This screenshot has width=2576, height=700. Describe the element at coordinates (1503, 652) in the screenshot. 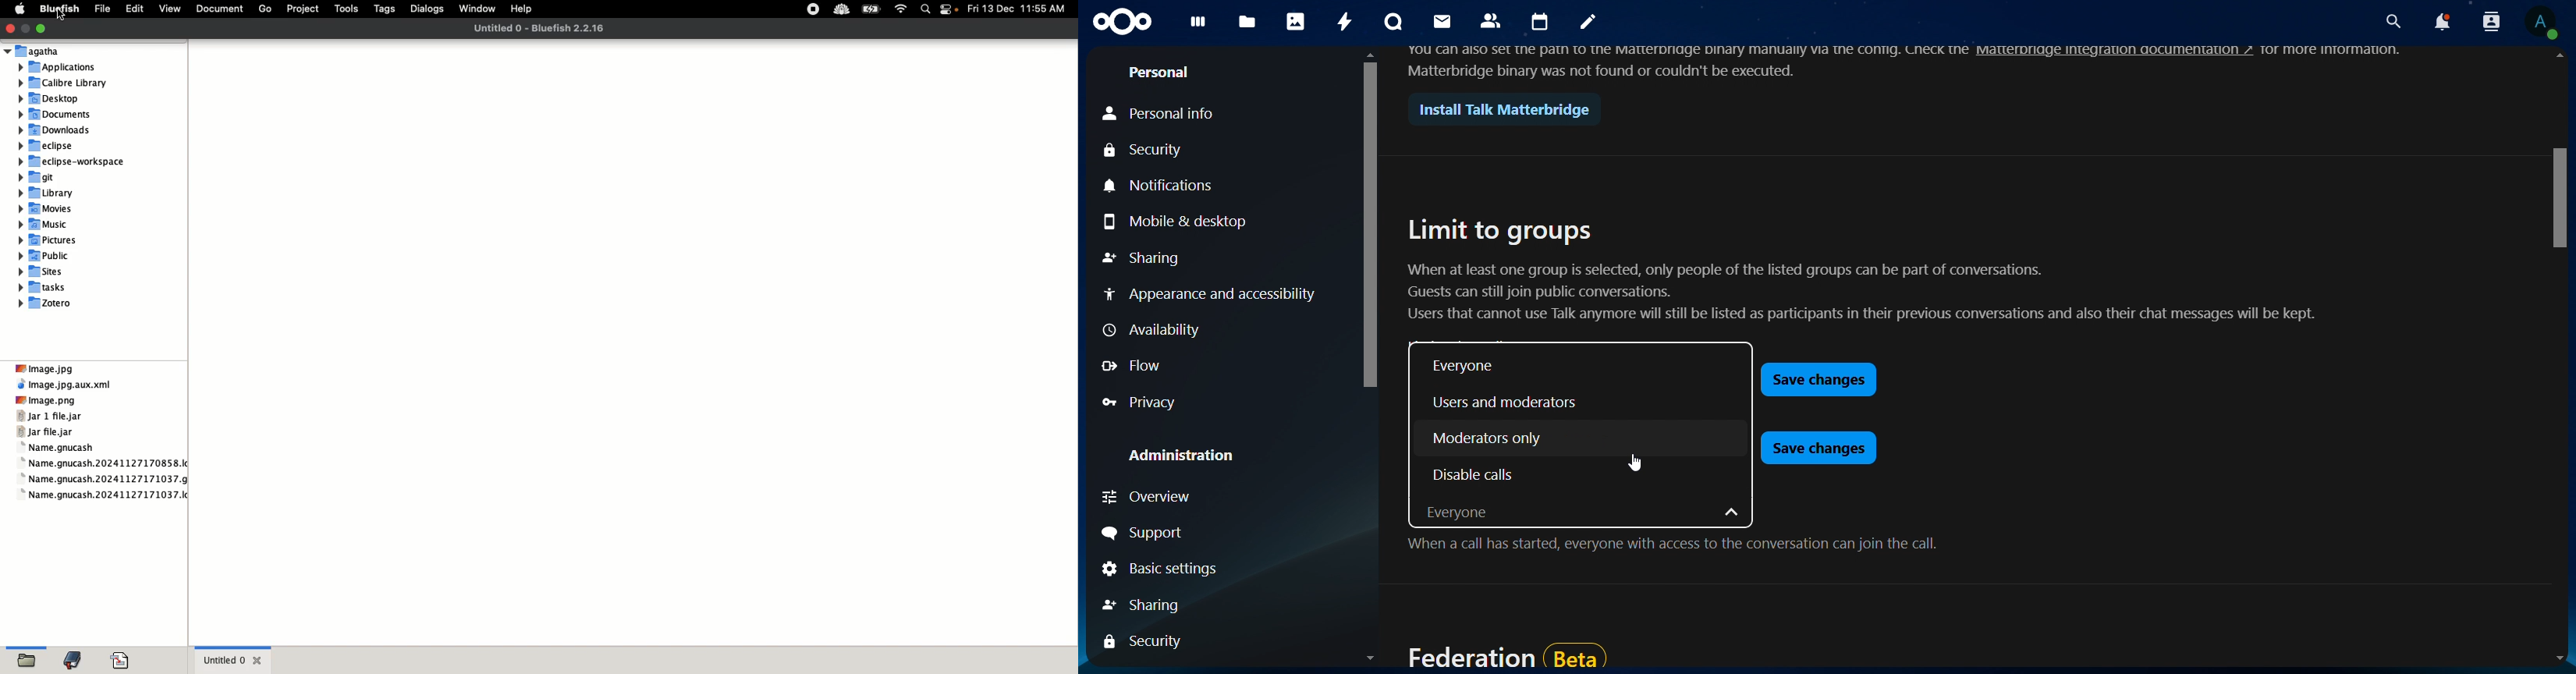

I see `federation beta` at that location.